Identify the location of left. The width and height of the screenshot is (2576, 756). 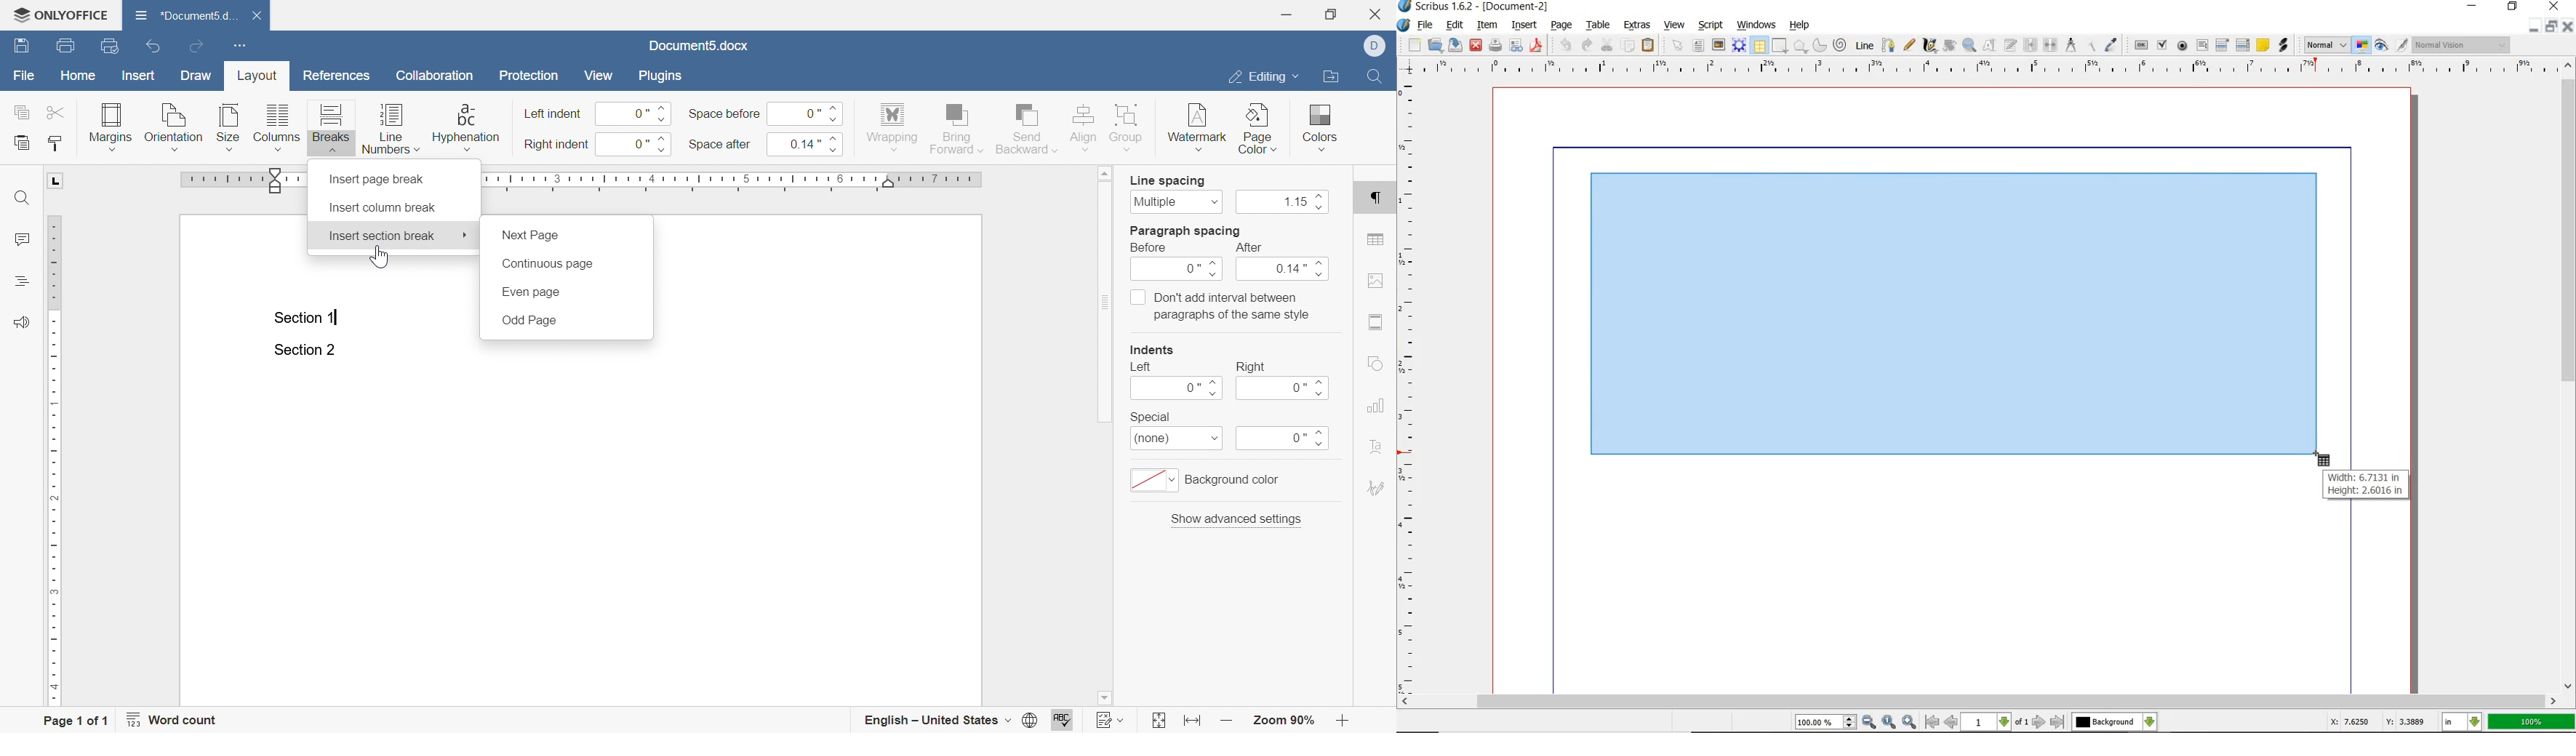
(1142, 367).